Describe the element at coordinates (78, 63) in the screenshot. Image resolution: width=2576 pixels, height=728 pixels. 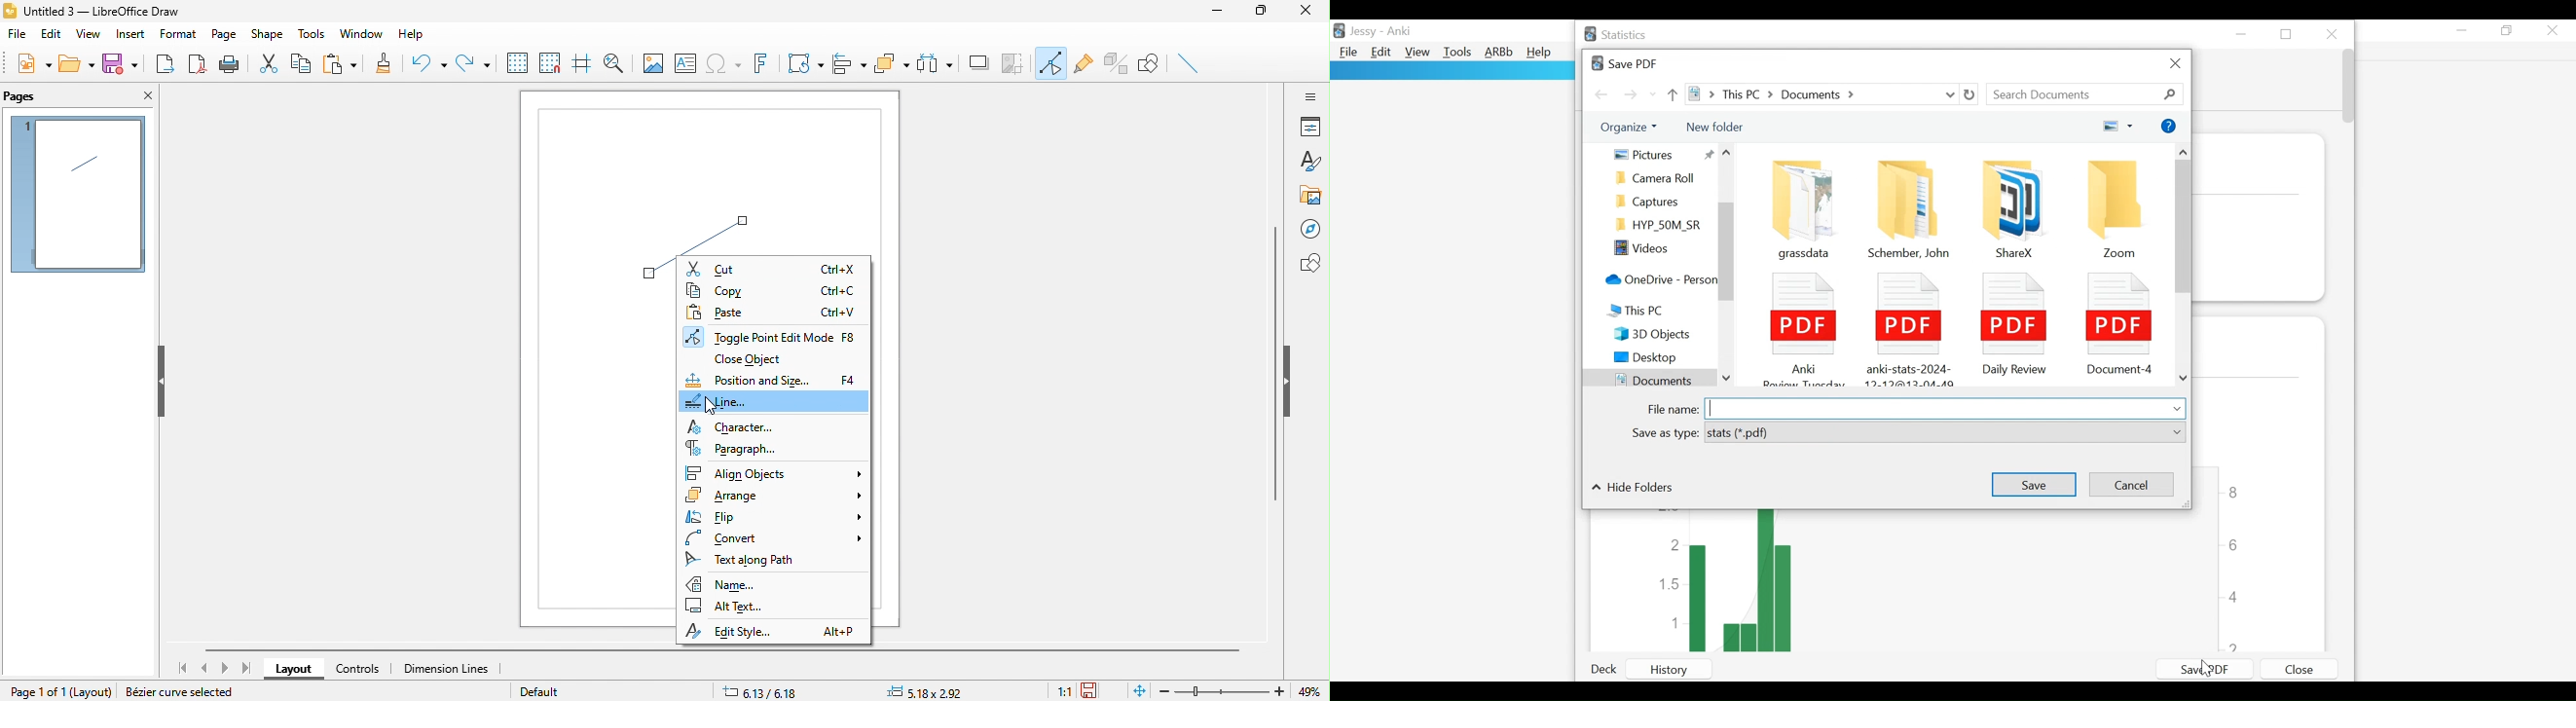
I see `open` at that location.